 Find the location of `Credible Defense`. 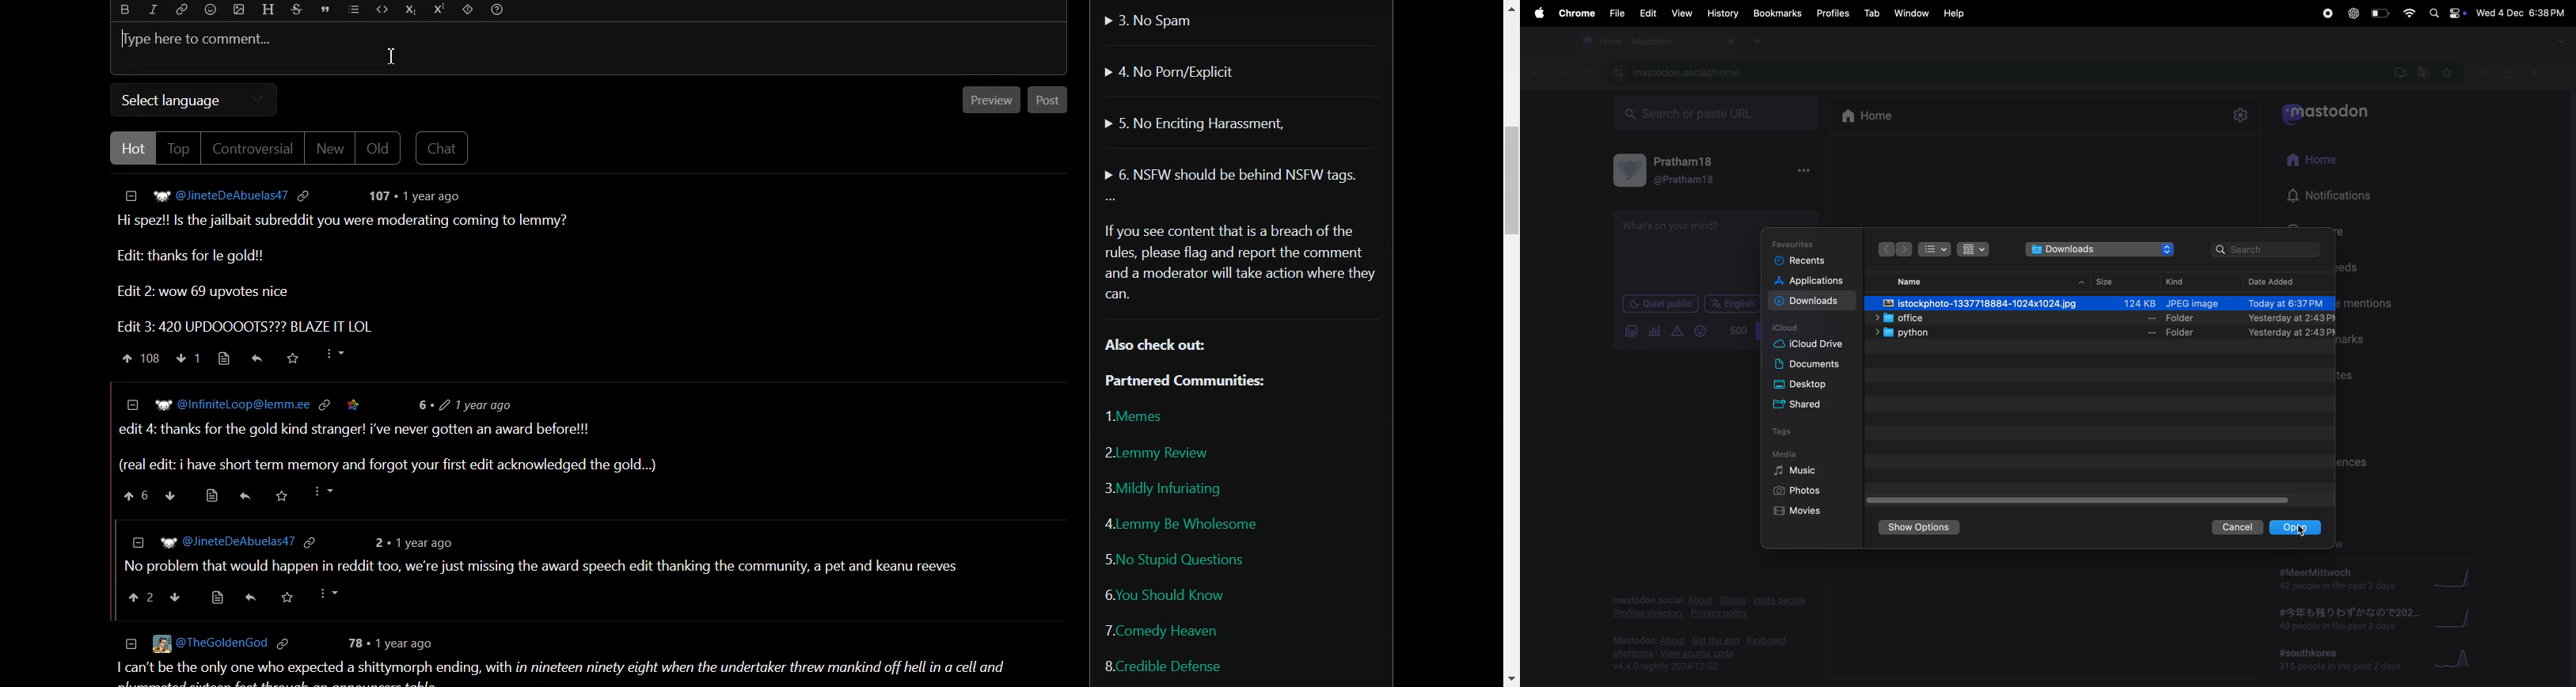

Credible Defense is located at coordinates (1162, 666).